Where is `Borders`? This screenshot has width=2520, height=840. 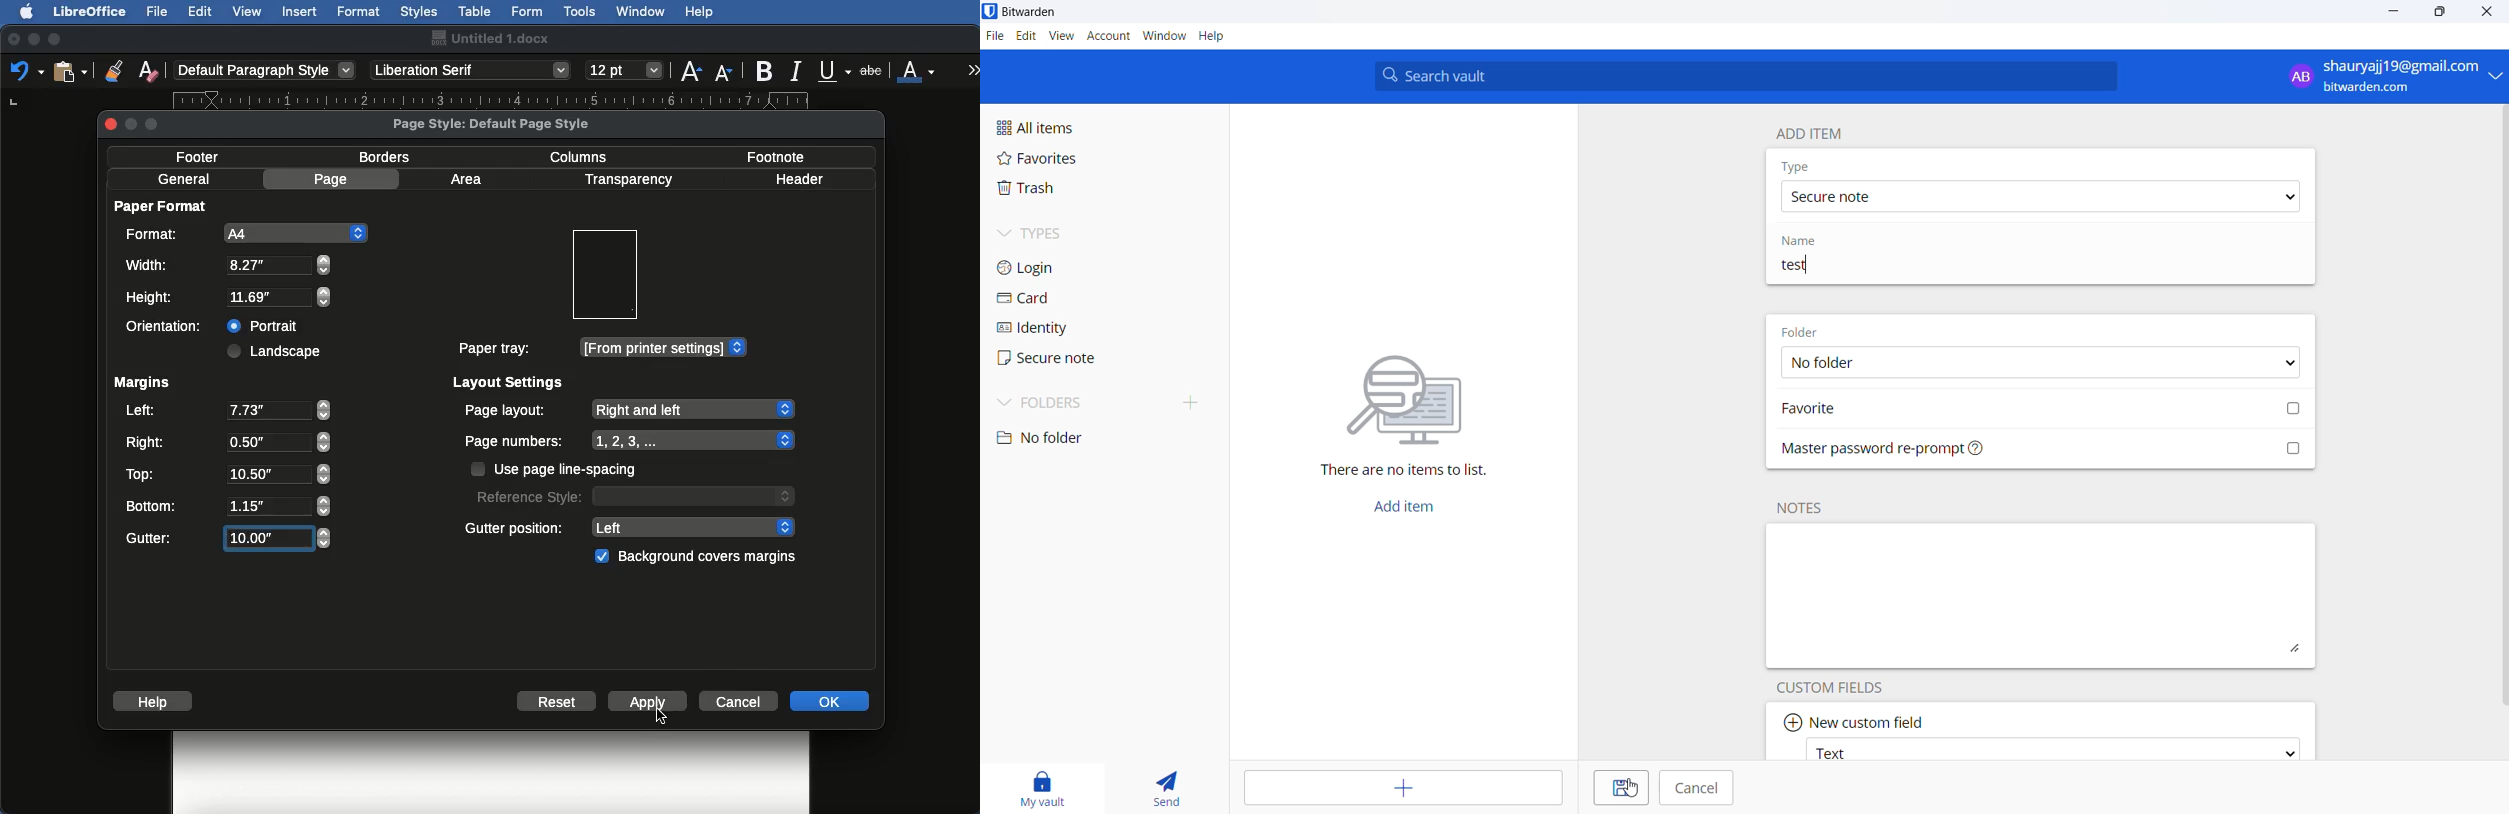
Borders is located at coordinates (386, 157).